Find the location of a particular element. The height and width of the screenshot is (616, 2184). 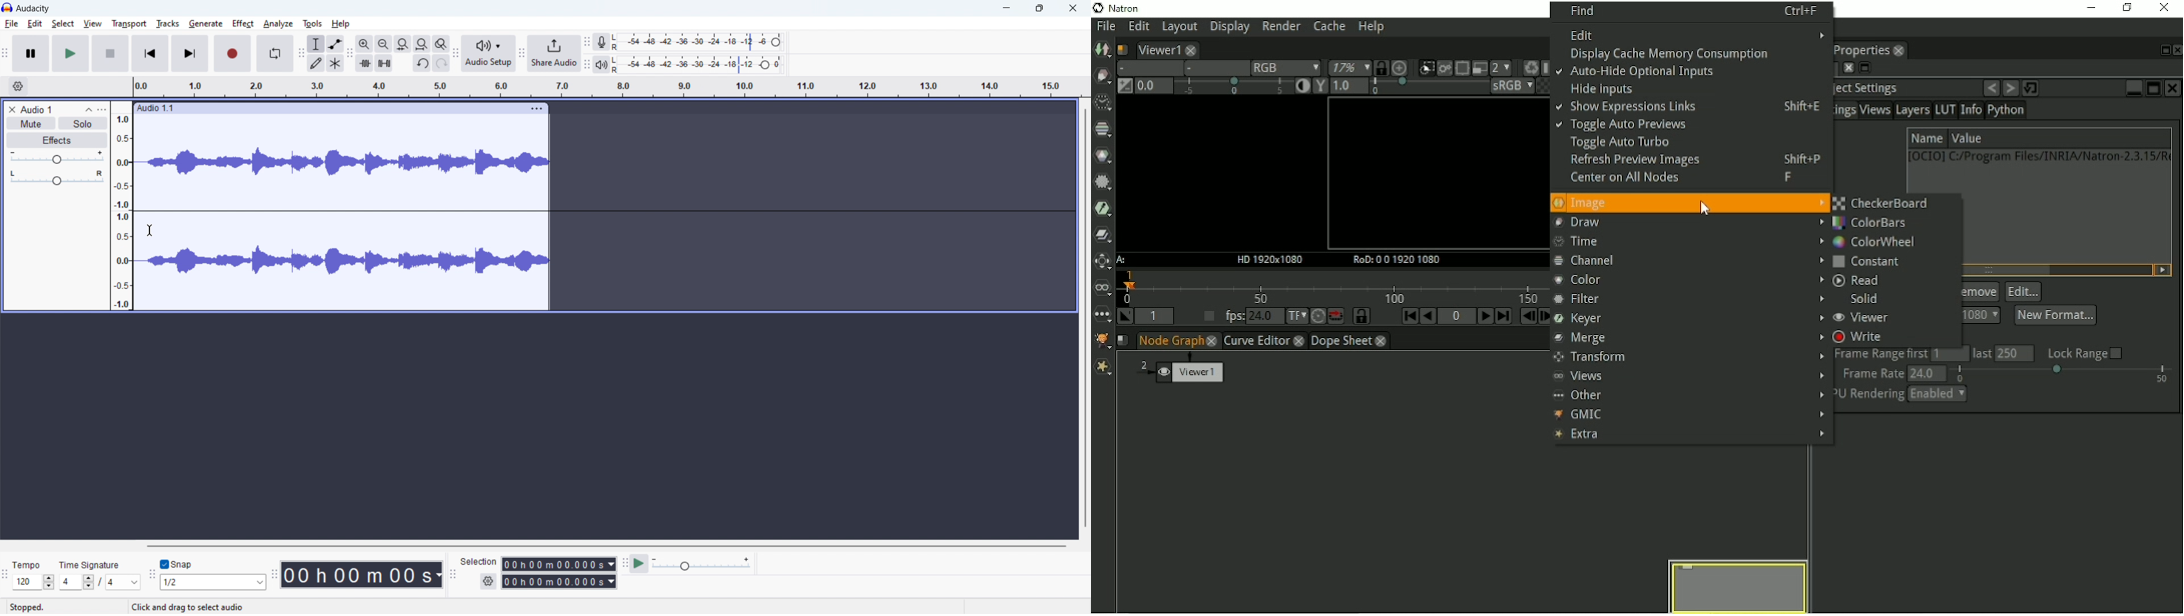

start time is located at coordinates (559, 564).